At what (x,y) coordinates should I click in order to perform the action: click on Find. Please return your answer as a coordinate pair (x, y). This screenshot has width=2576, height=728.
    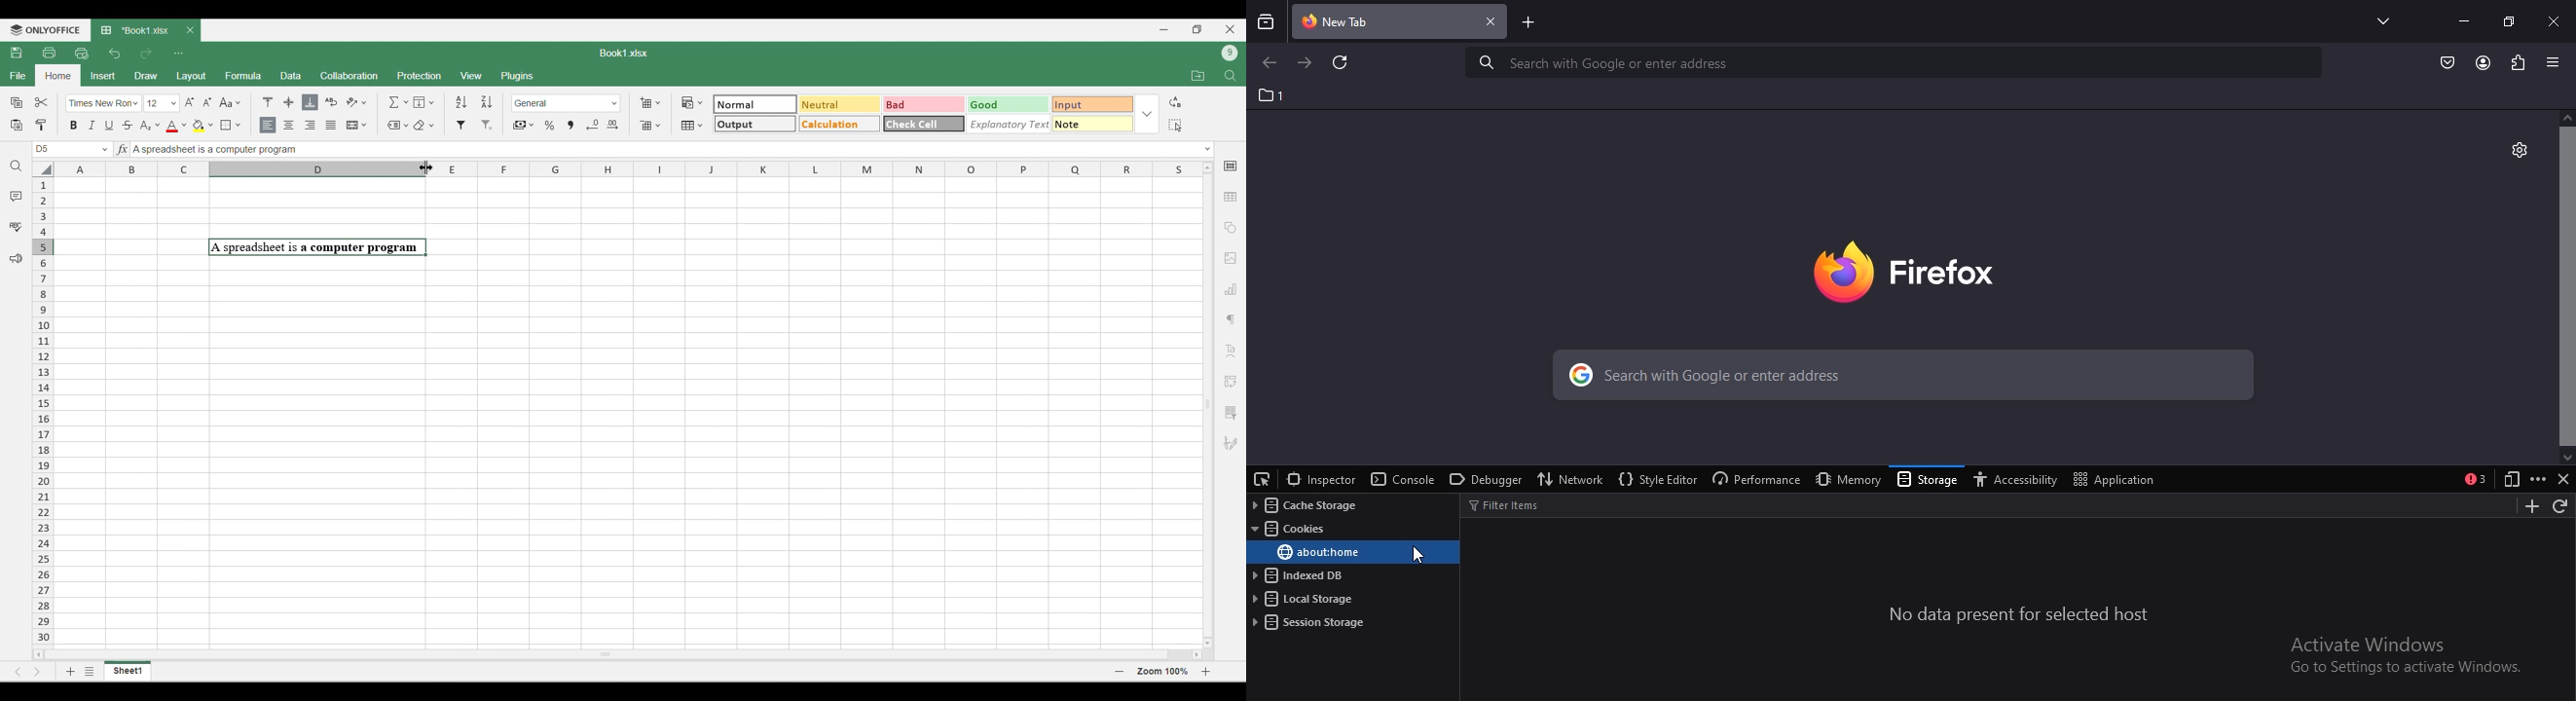
    Looking at the image, I should click on (1231, 76).